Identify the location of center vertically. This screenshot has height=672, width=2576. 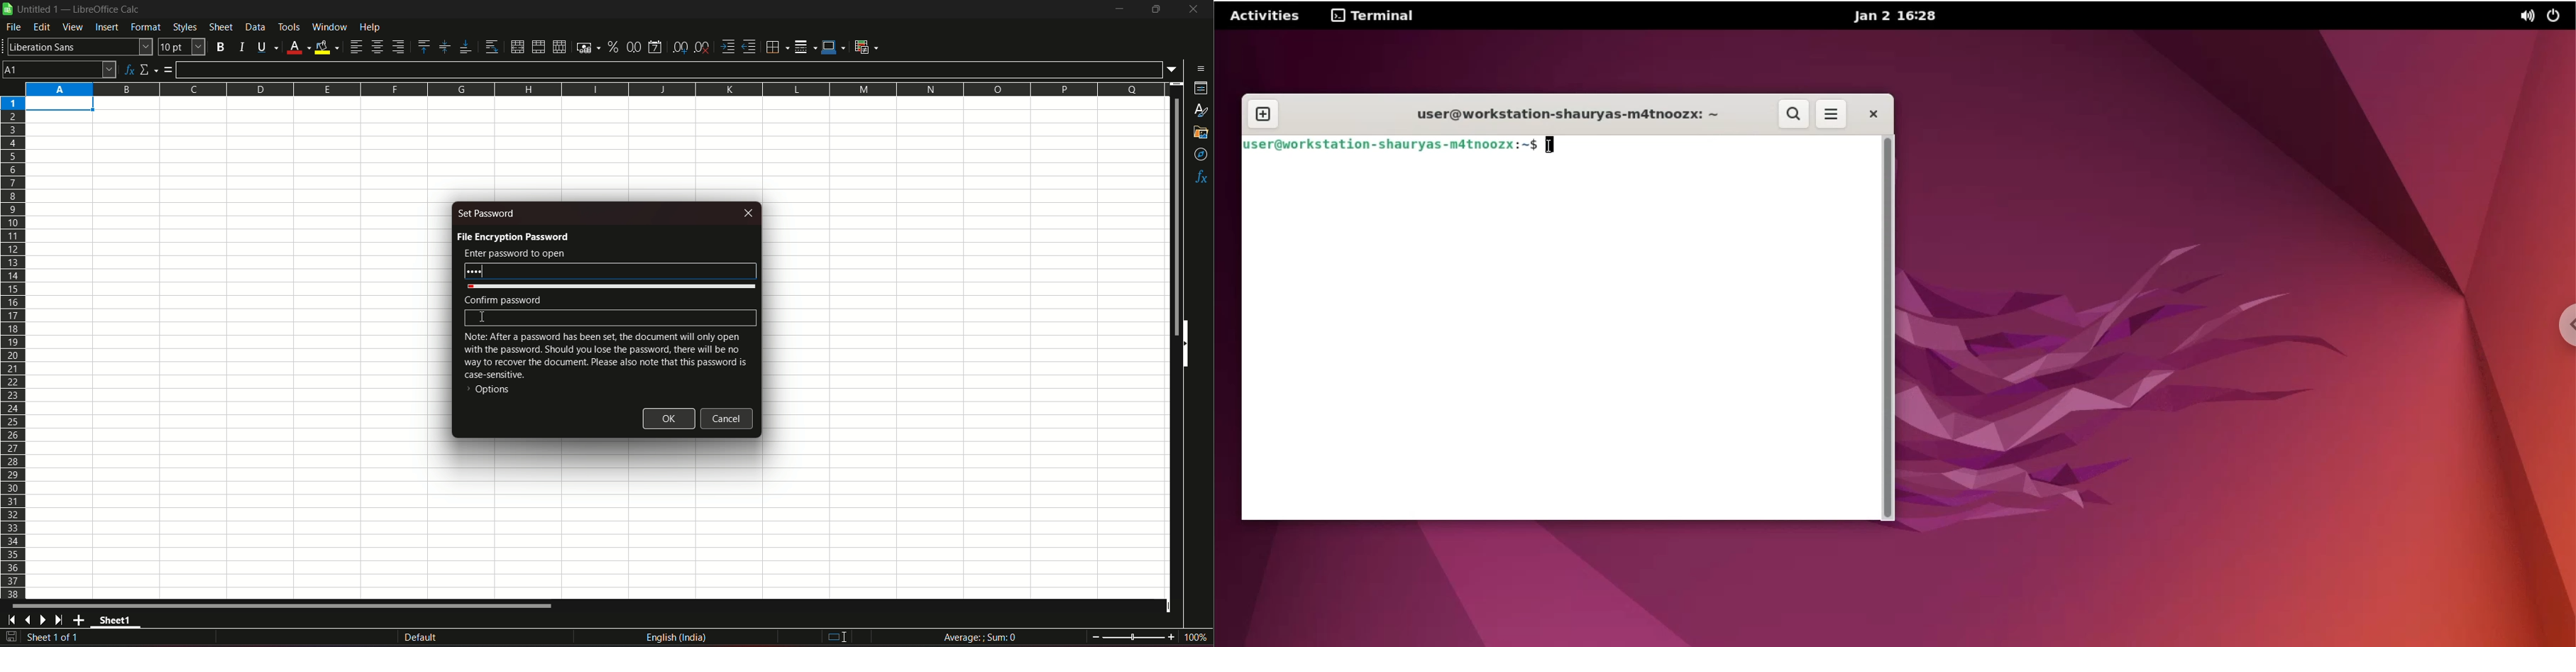
(444, 47).